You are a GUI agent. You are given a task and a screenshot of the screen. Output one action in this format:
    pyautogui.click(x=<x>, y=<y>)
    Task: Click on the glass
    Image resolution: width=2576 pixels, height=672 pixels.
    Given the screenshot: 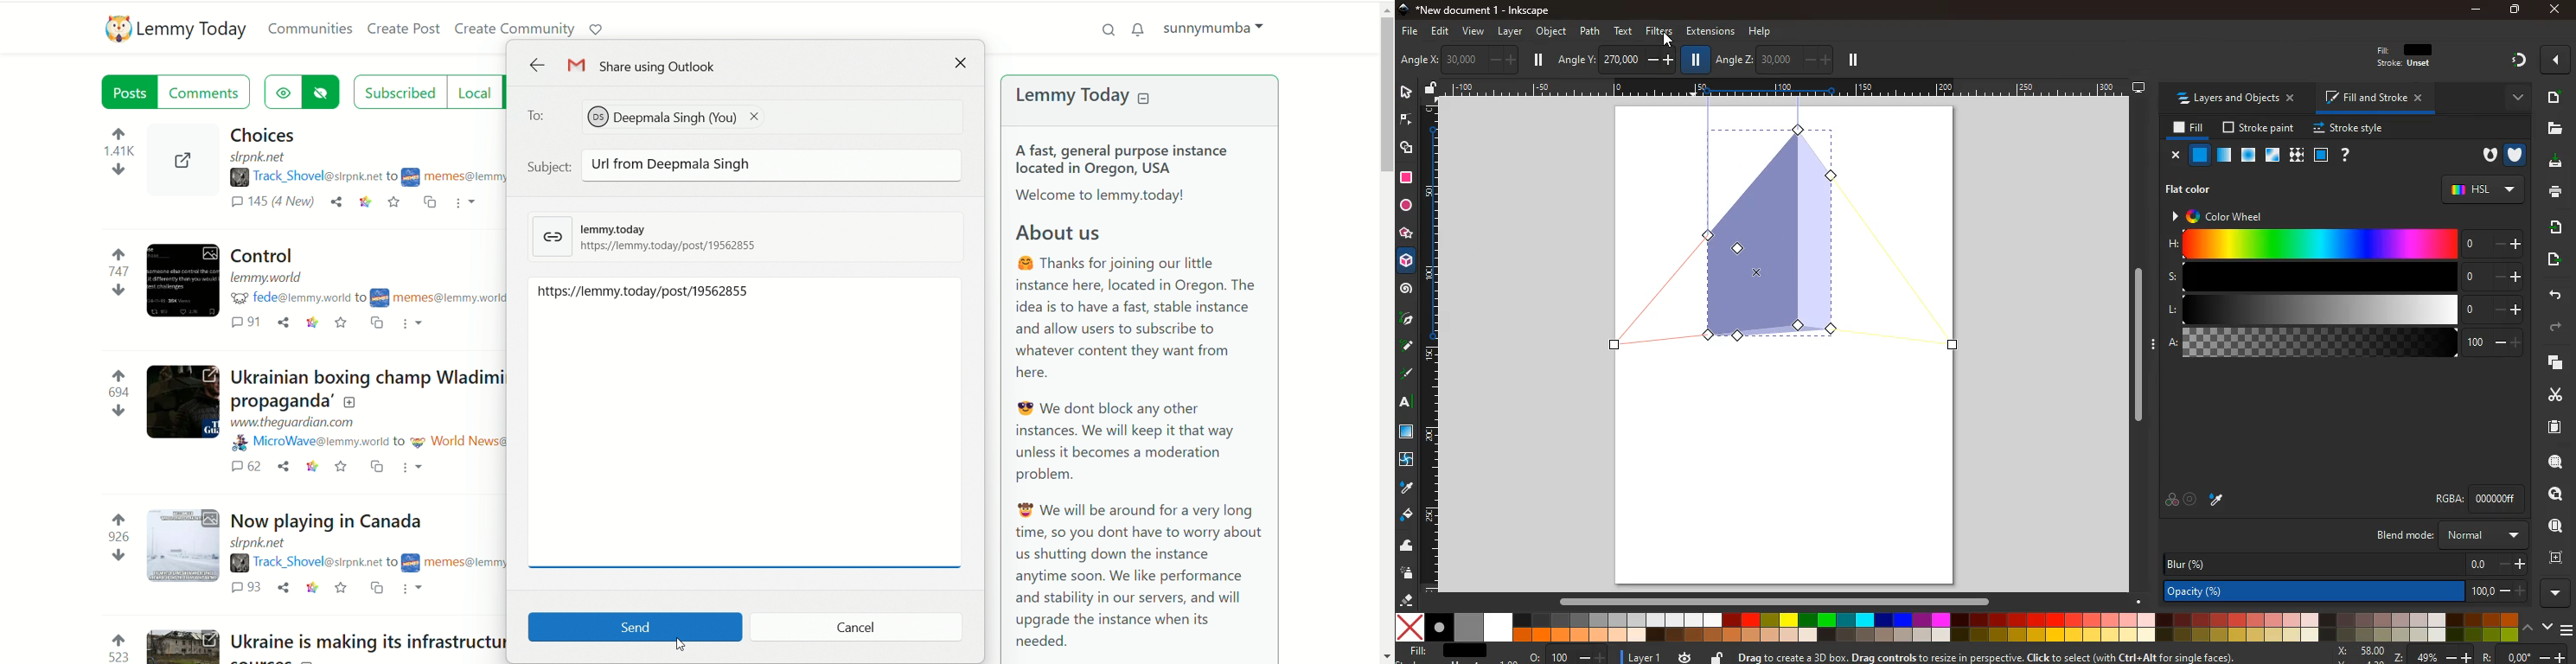 What is the action you would take?
    pyautogui.click(x=2271, y=156)
    